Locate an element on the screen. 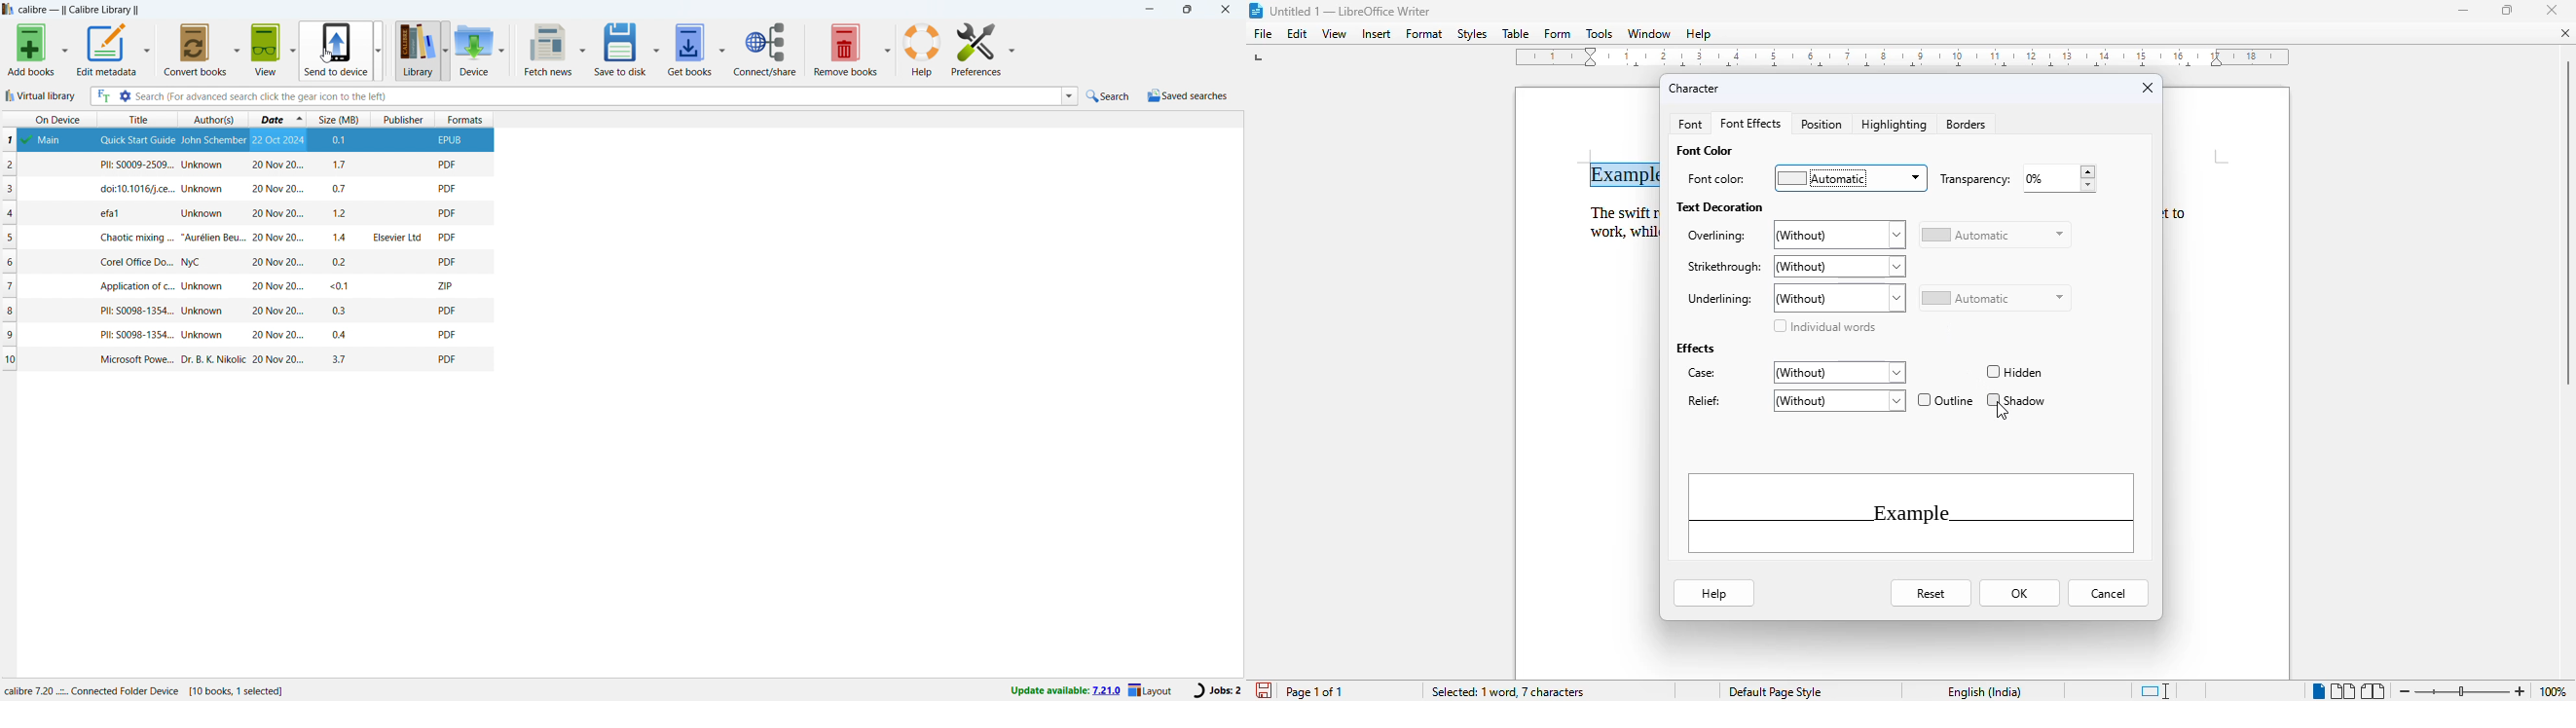  to is located at coordinates (2184, 212).